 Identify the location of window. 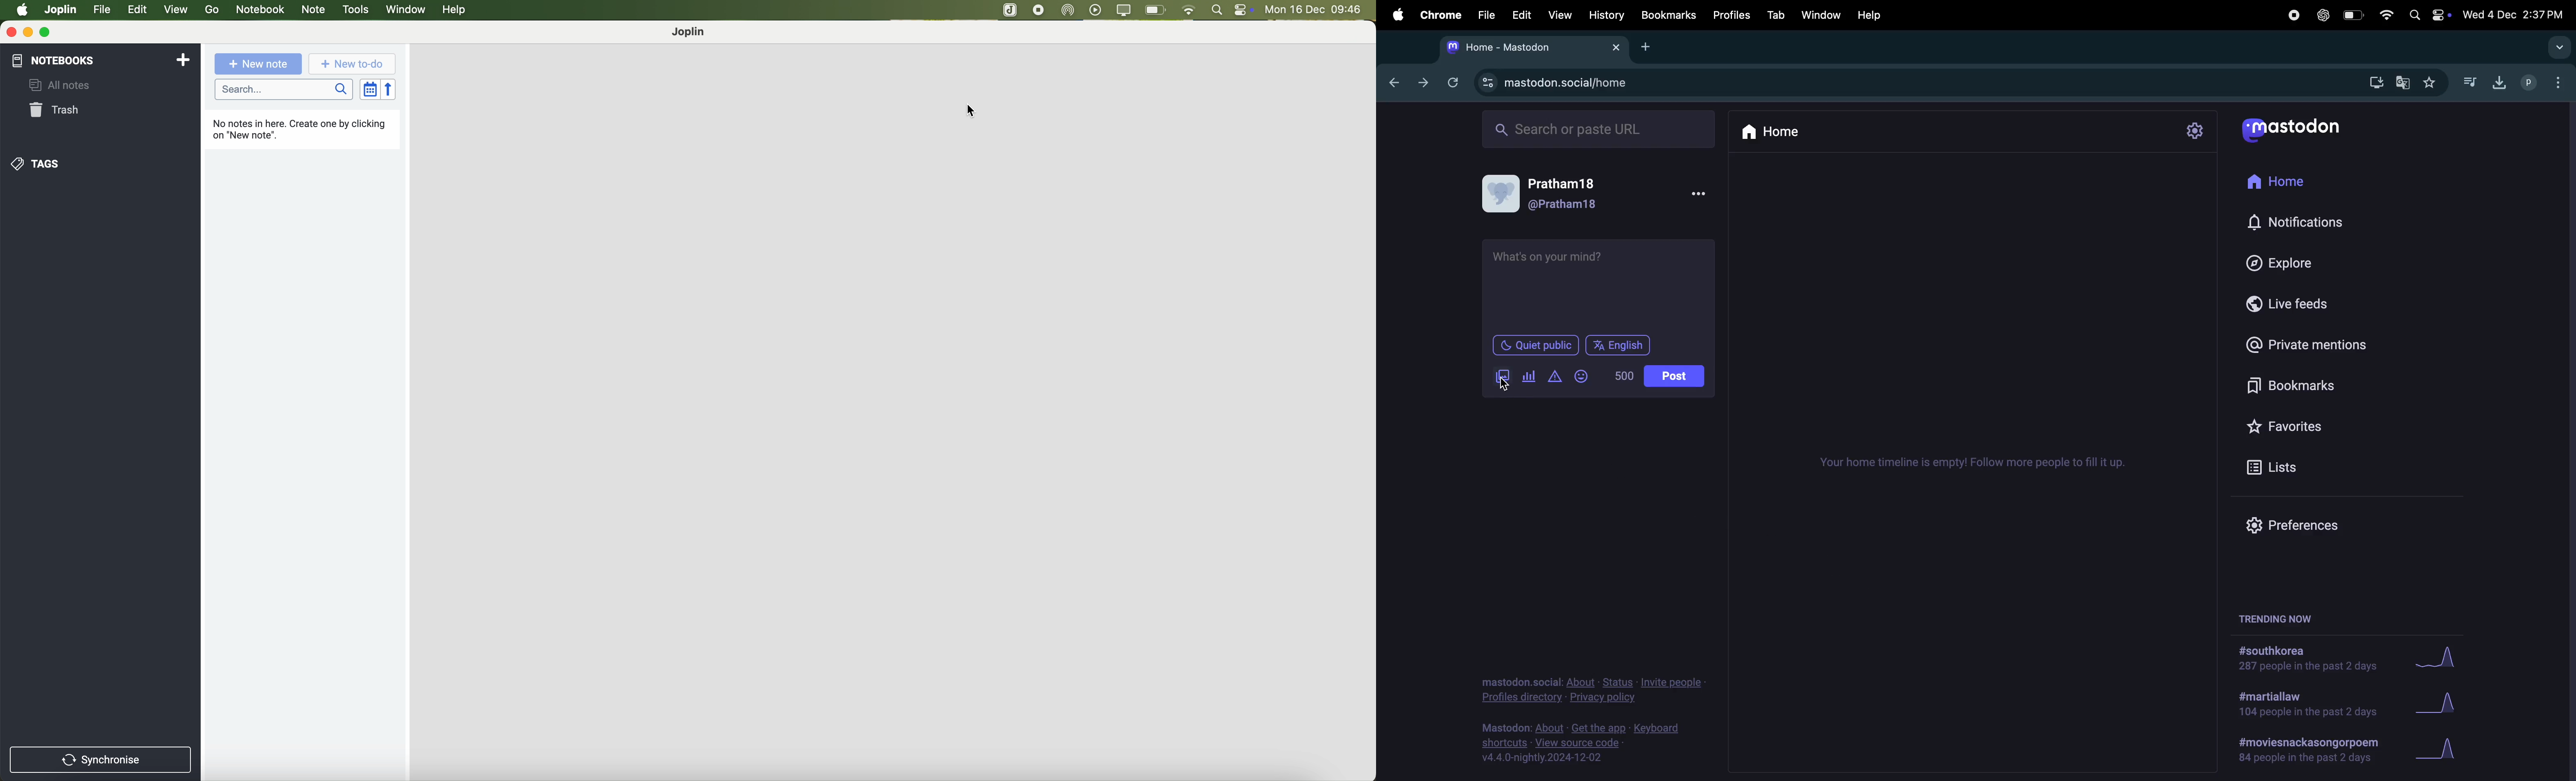
(406, 11).